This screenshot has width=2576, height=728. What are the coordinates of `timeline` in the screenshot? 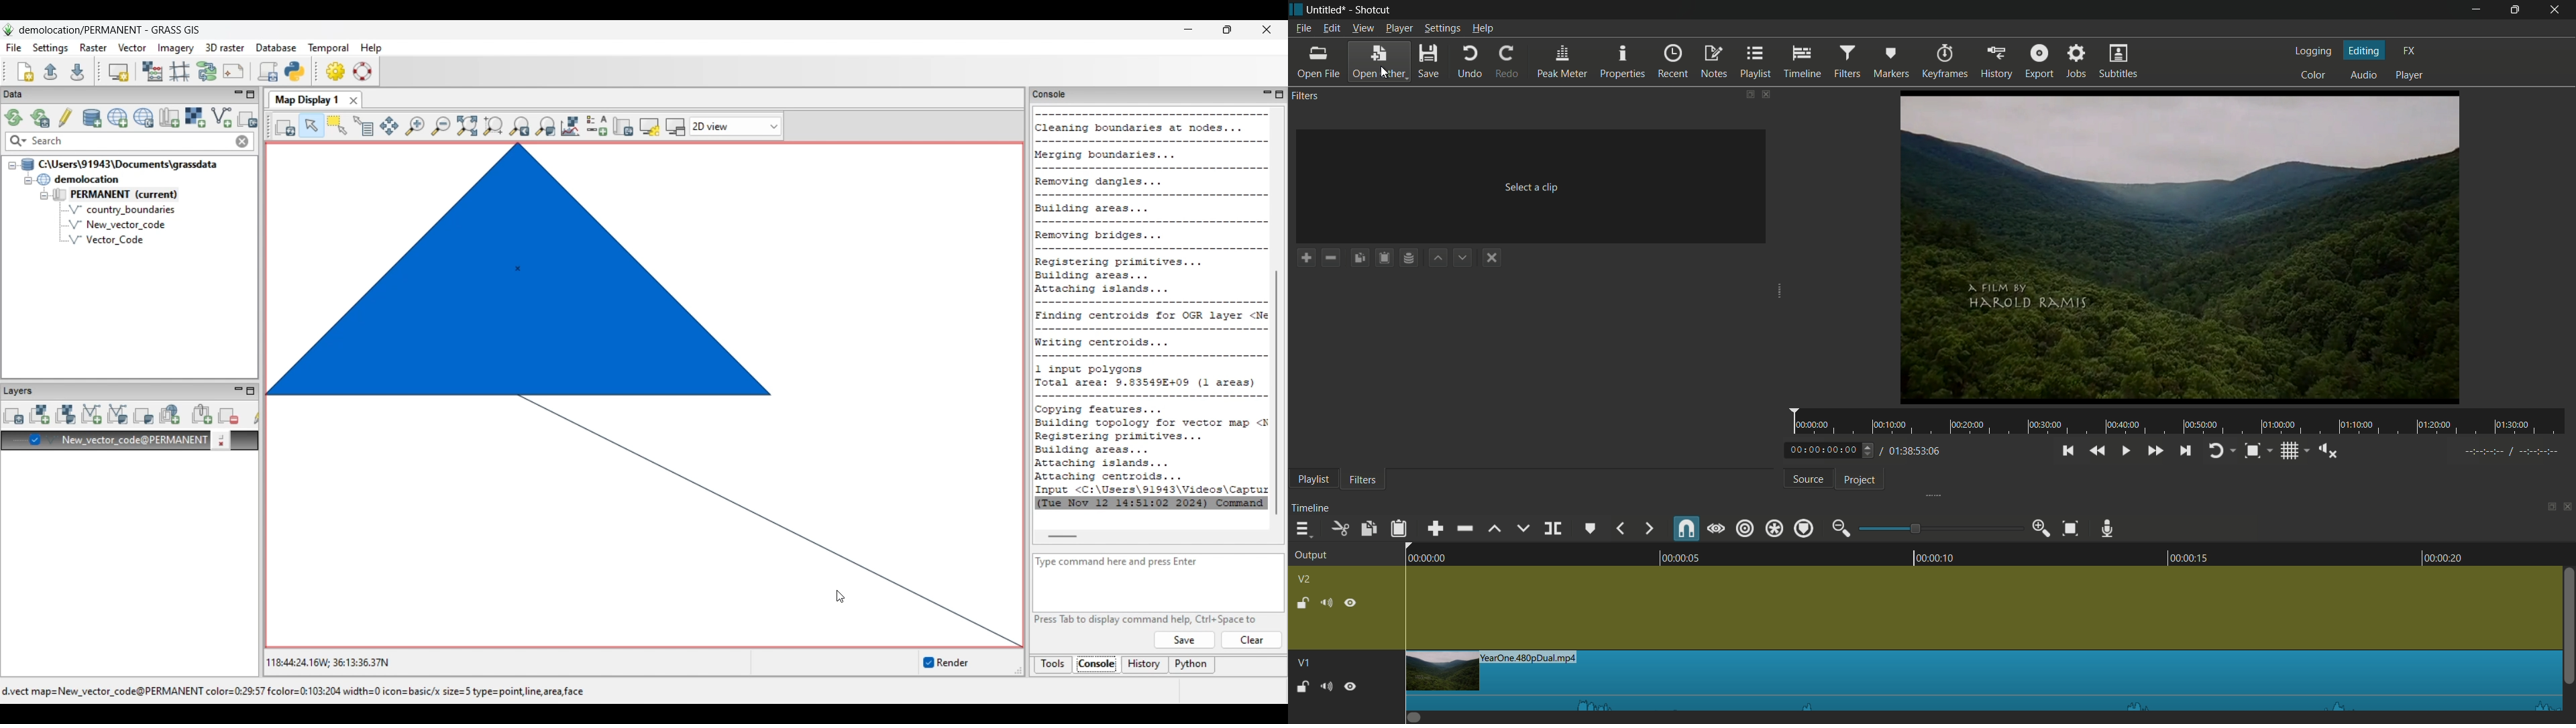 It's located at (1802, 62).